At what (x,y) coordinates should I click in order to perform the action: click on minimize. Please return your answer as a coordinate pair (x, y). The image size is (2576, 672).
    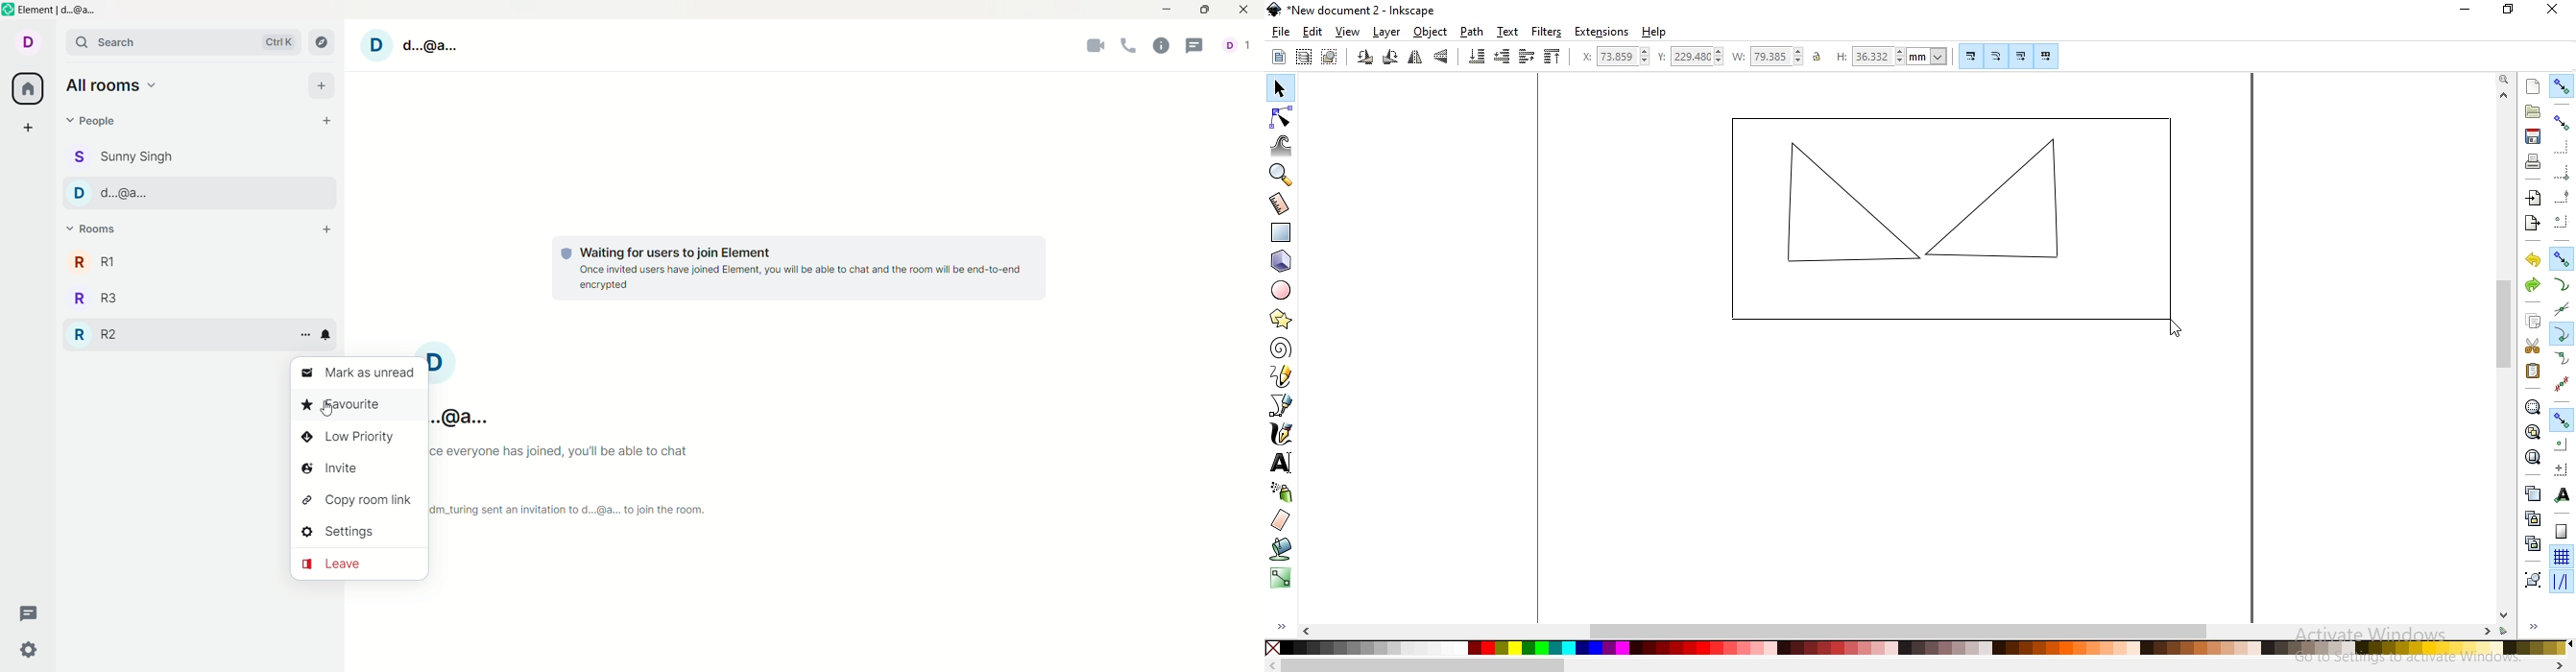
    Looking at the image, I should click on (1168, 8).